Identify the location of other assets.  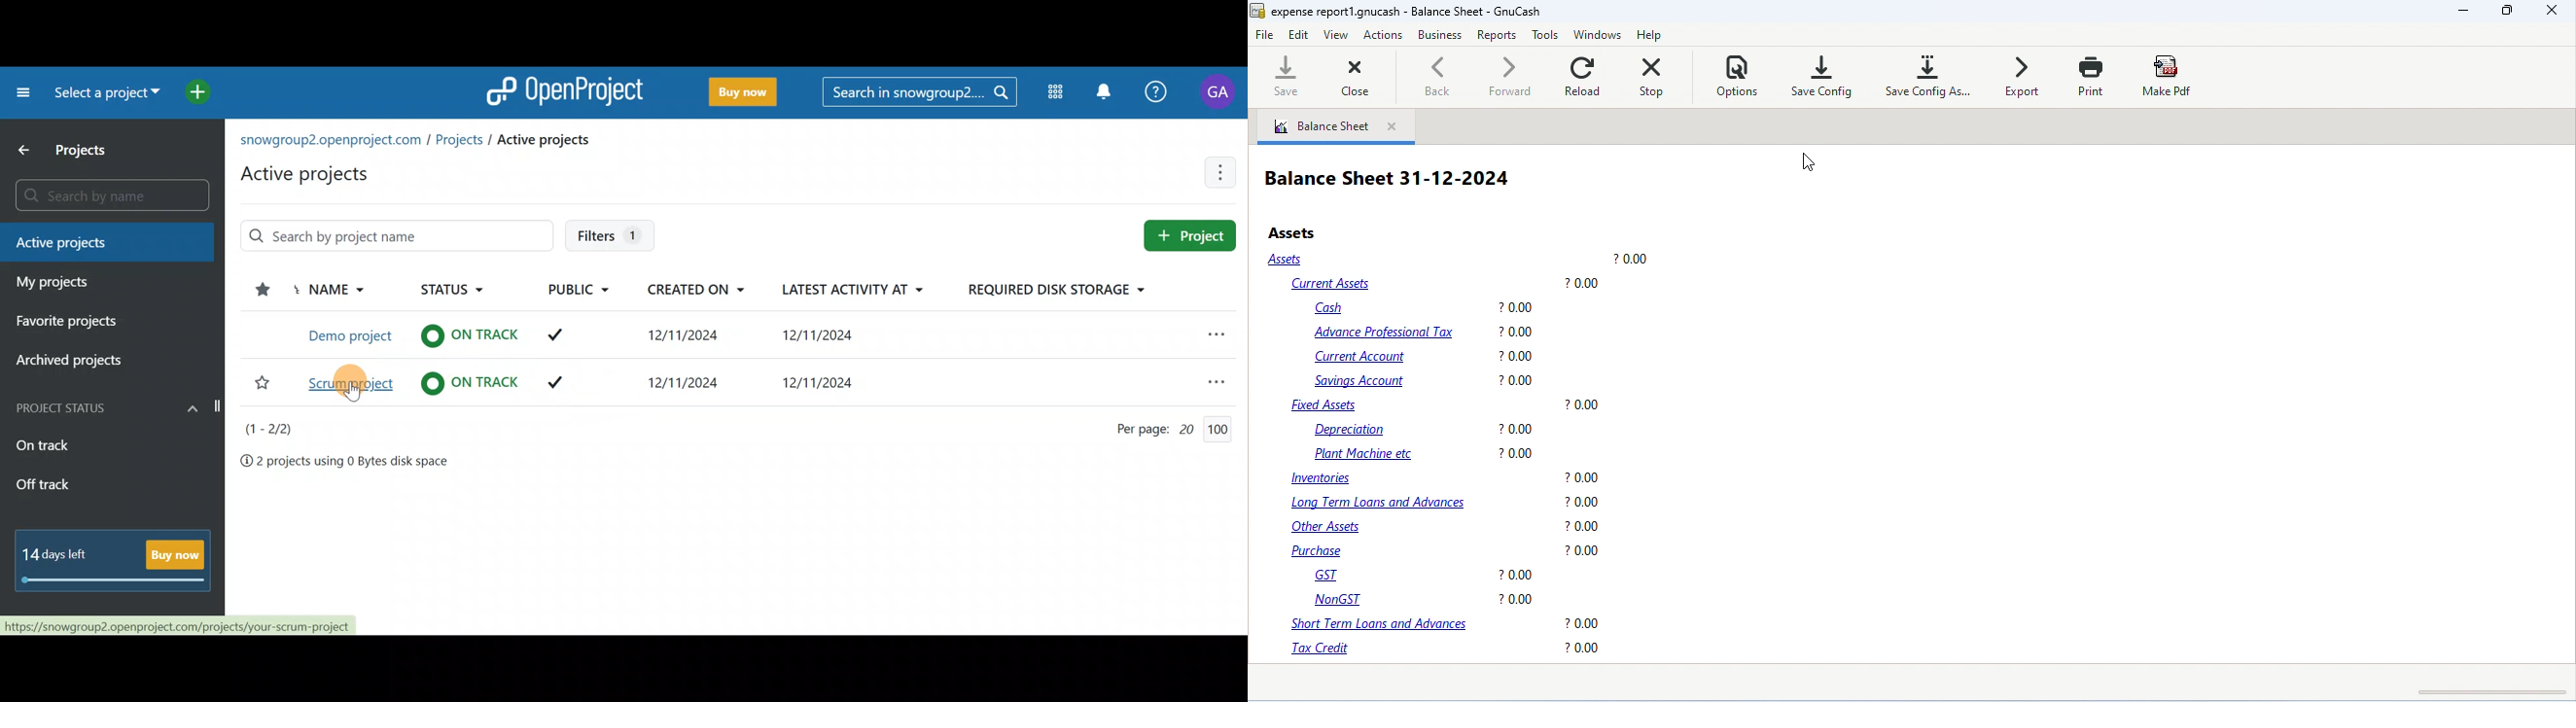
(1447, 528).